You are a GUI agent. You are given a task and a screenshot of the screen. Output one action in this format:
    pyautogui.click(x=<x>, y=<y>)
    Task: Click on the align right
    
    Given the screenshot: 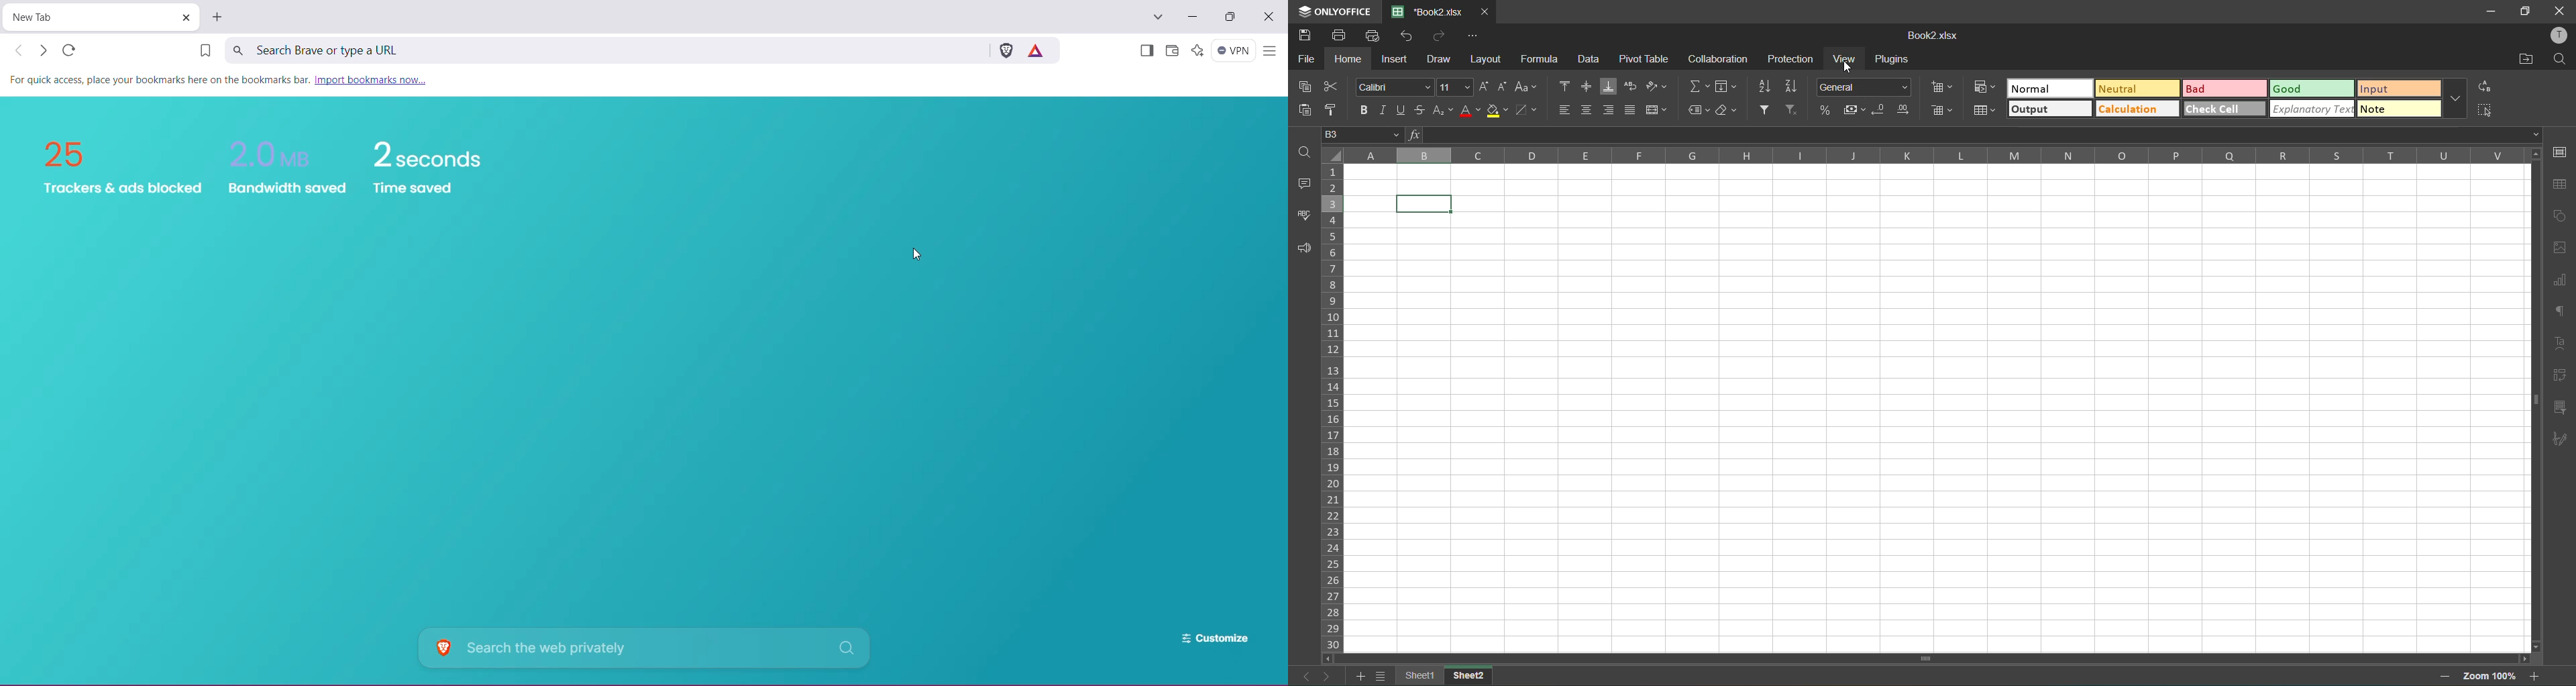 What is the action you would take?
    pyautogui.click(x=1612, y=111)
    